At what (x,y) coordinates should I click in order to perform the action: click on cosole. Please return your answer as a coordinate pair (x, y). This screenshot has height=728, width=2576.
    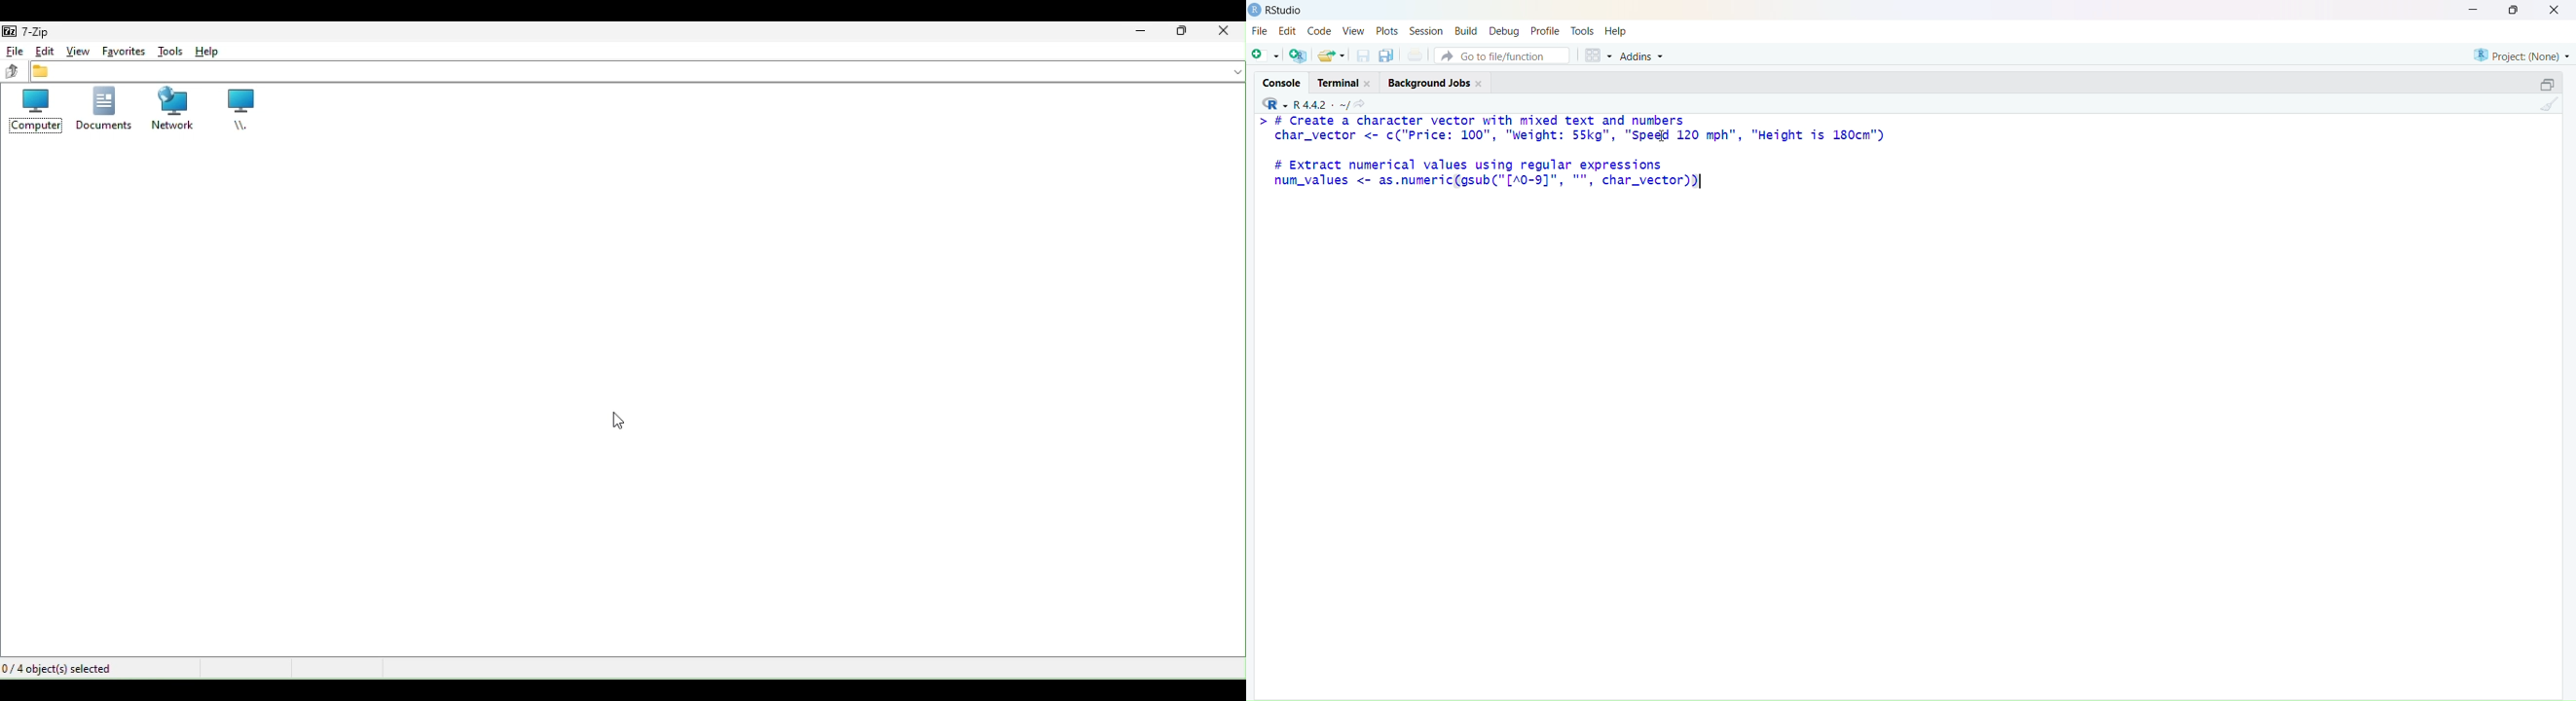
    Looking at the image, I should click on (1282, 83).